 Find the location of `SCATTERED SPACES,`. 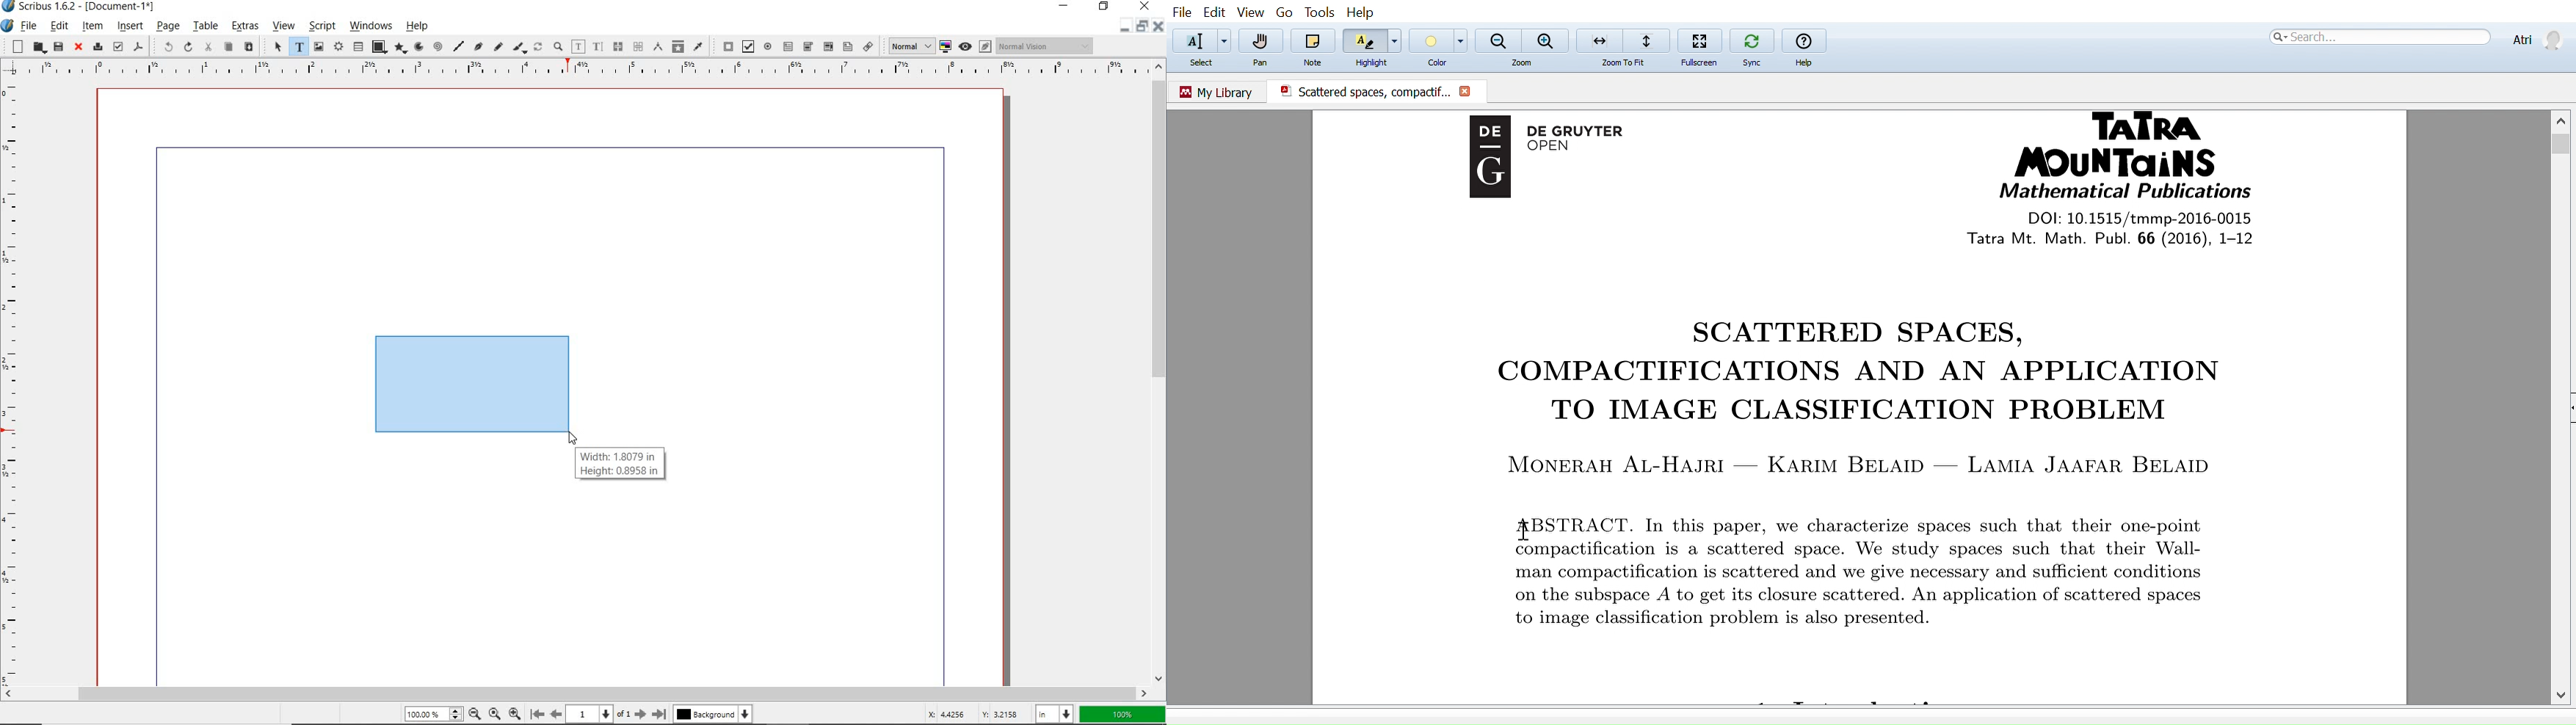

SCATTERED SPACES, is located at coordinates (1859, 332).